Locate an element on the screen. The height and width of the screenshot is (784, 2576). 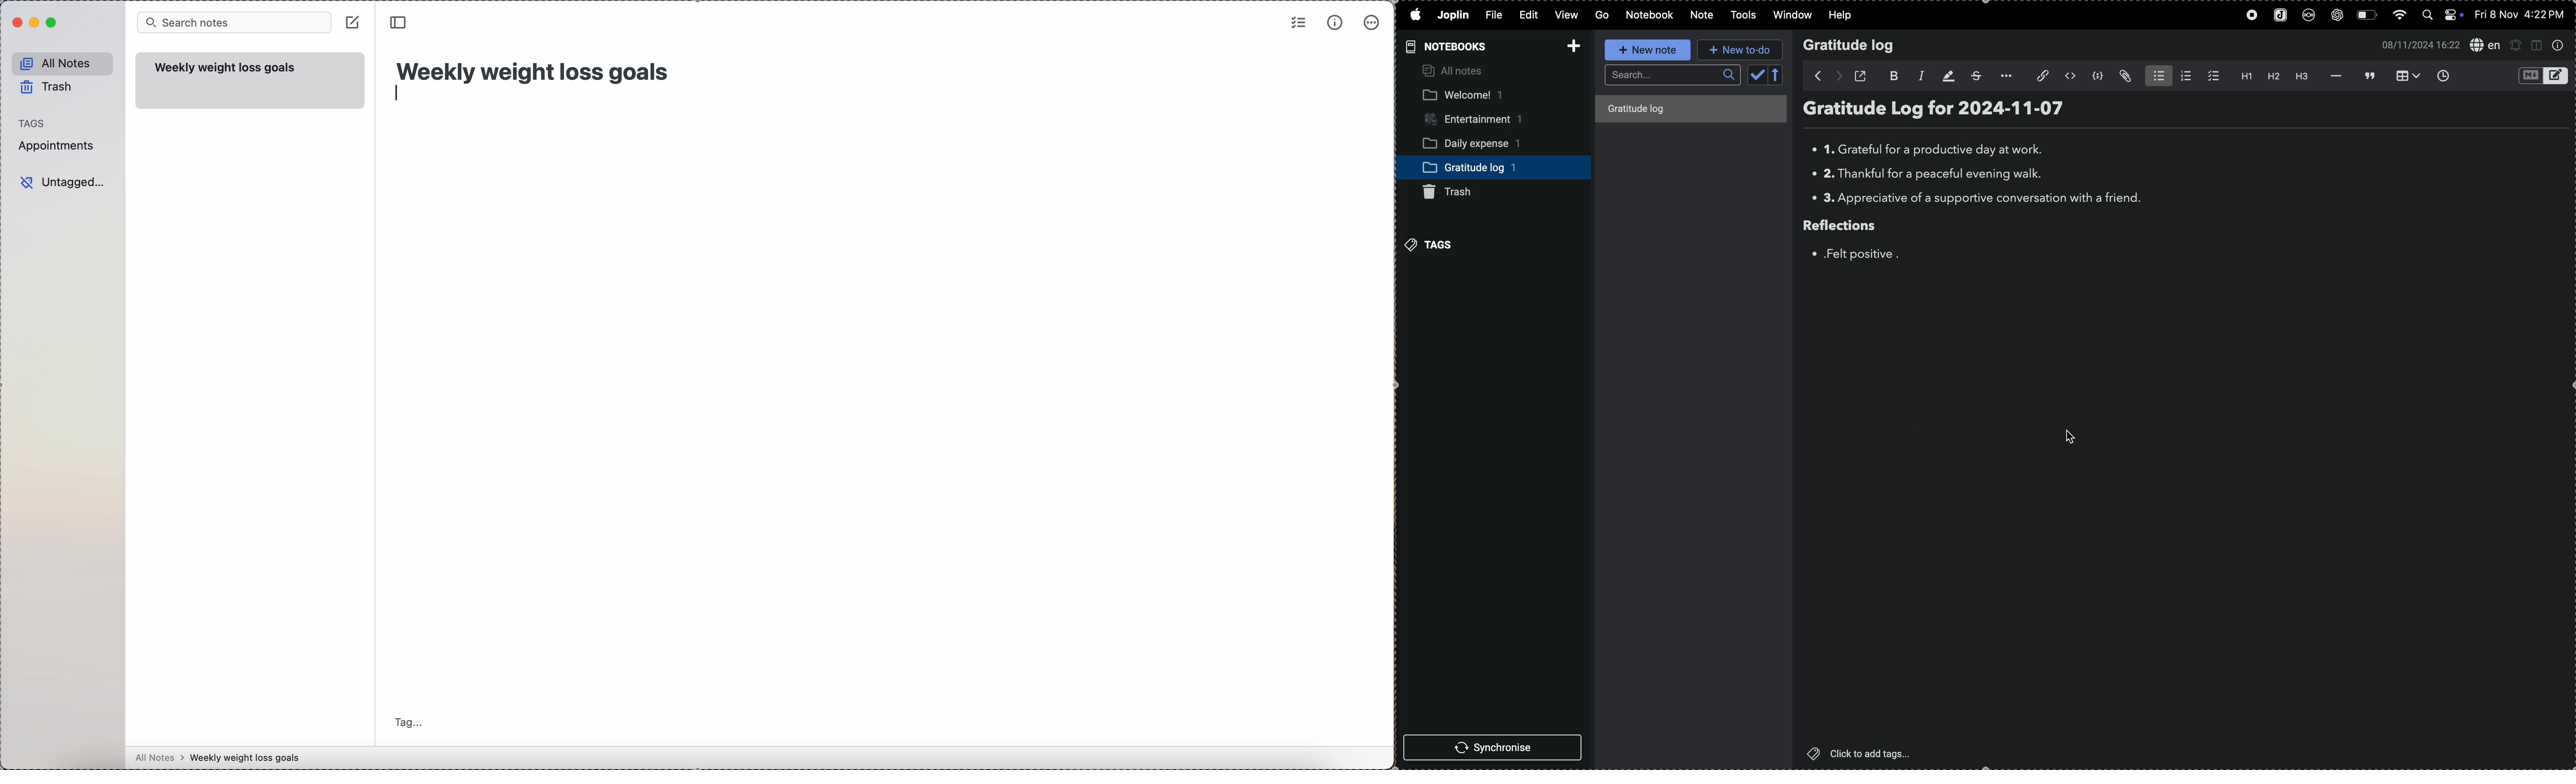
click to add tags is located at coordinates (1863, 753).